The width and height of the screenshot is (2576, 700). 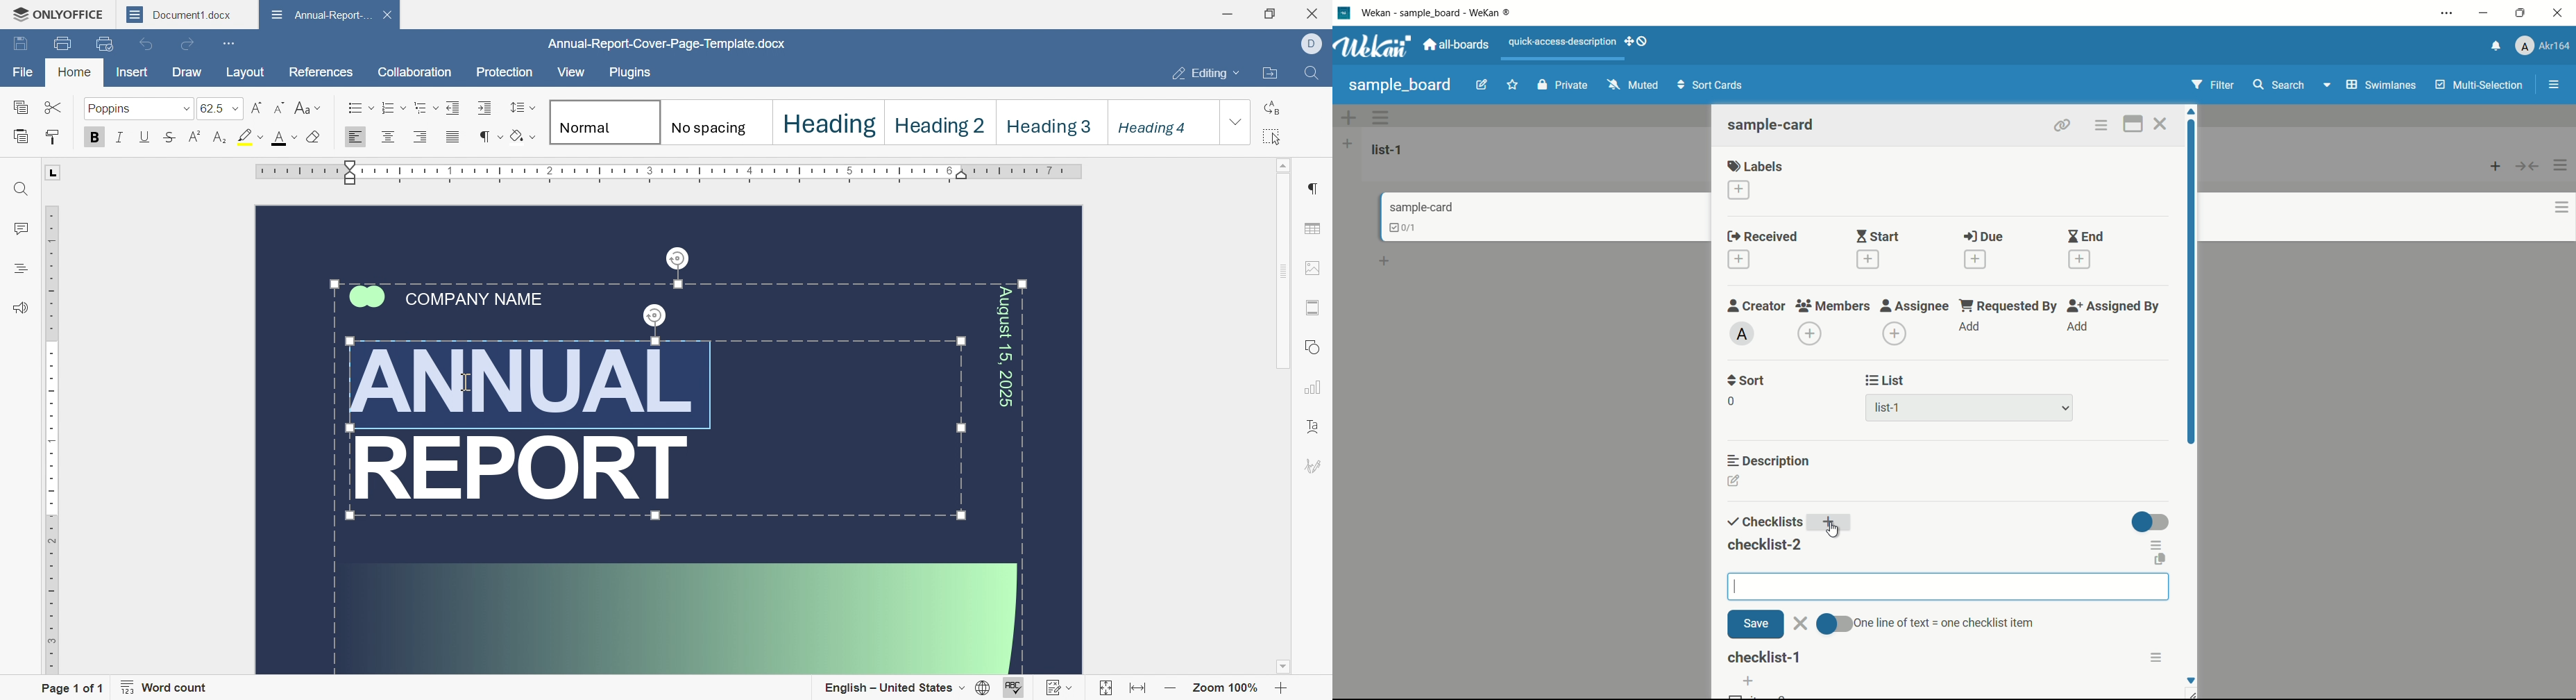 I want to click on layout, so click(x=246, y=72).